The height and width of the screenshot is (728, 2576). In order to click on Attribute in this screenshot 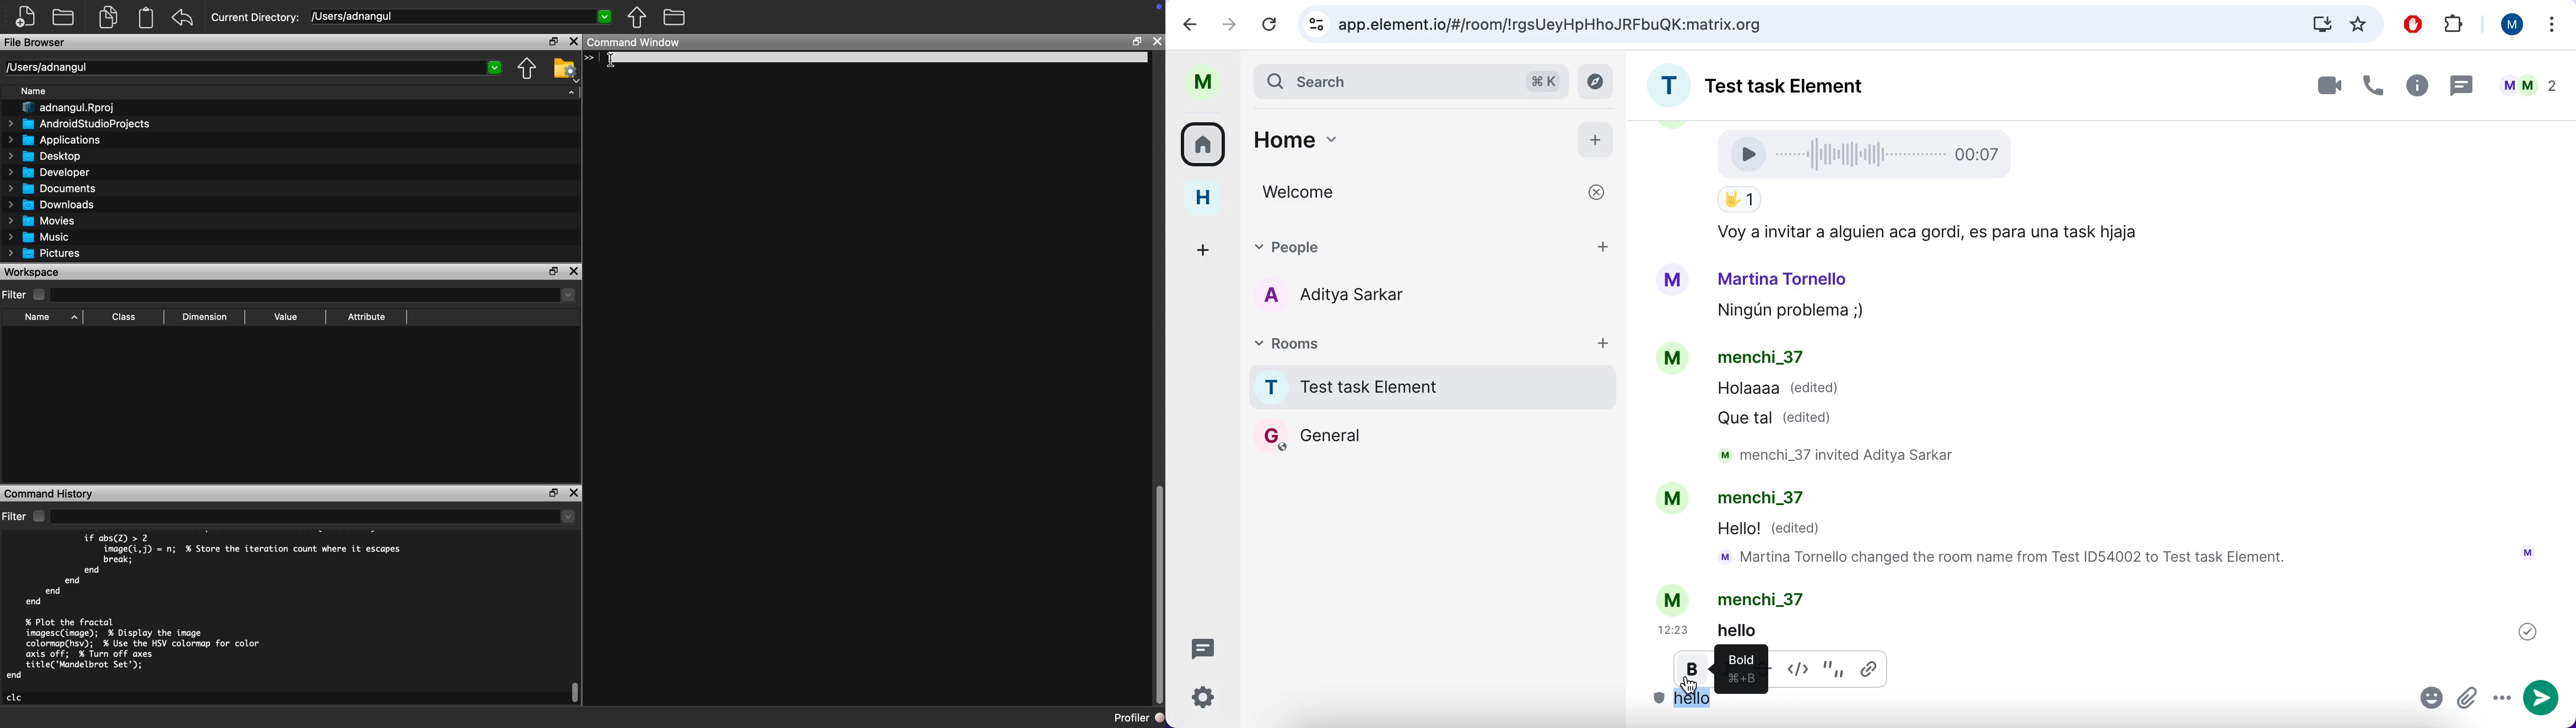, I will do `click(368, 316)`.